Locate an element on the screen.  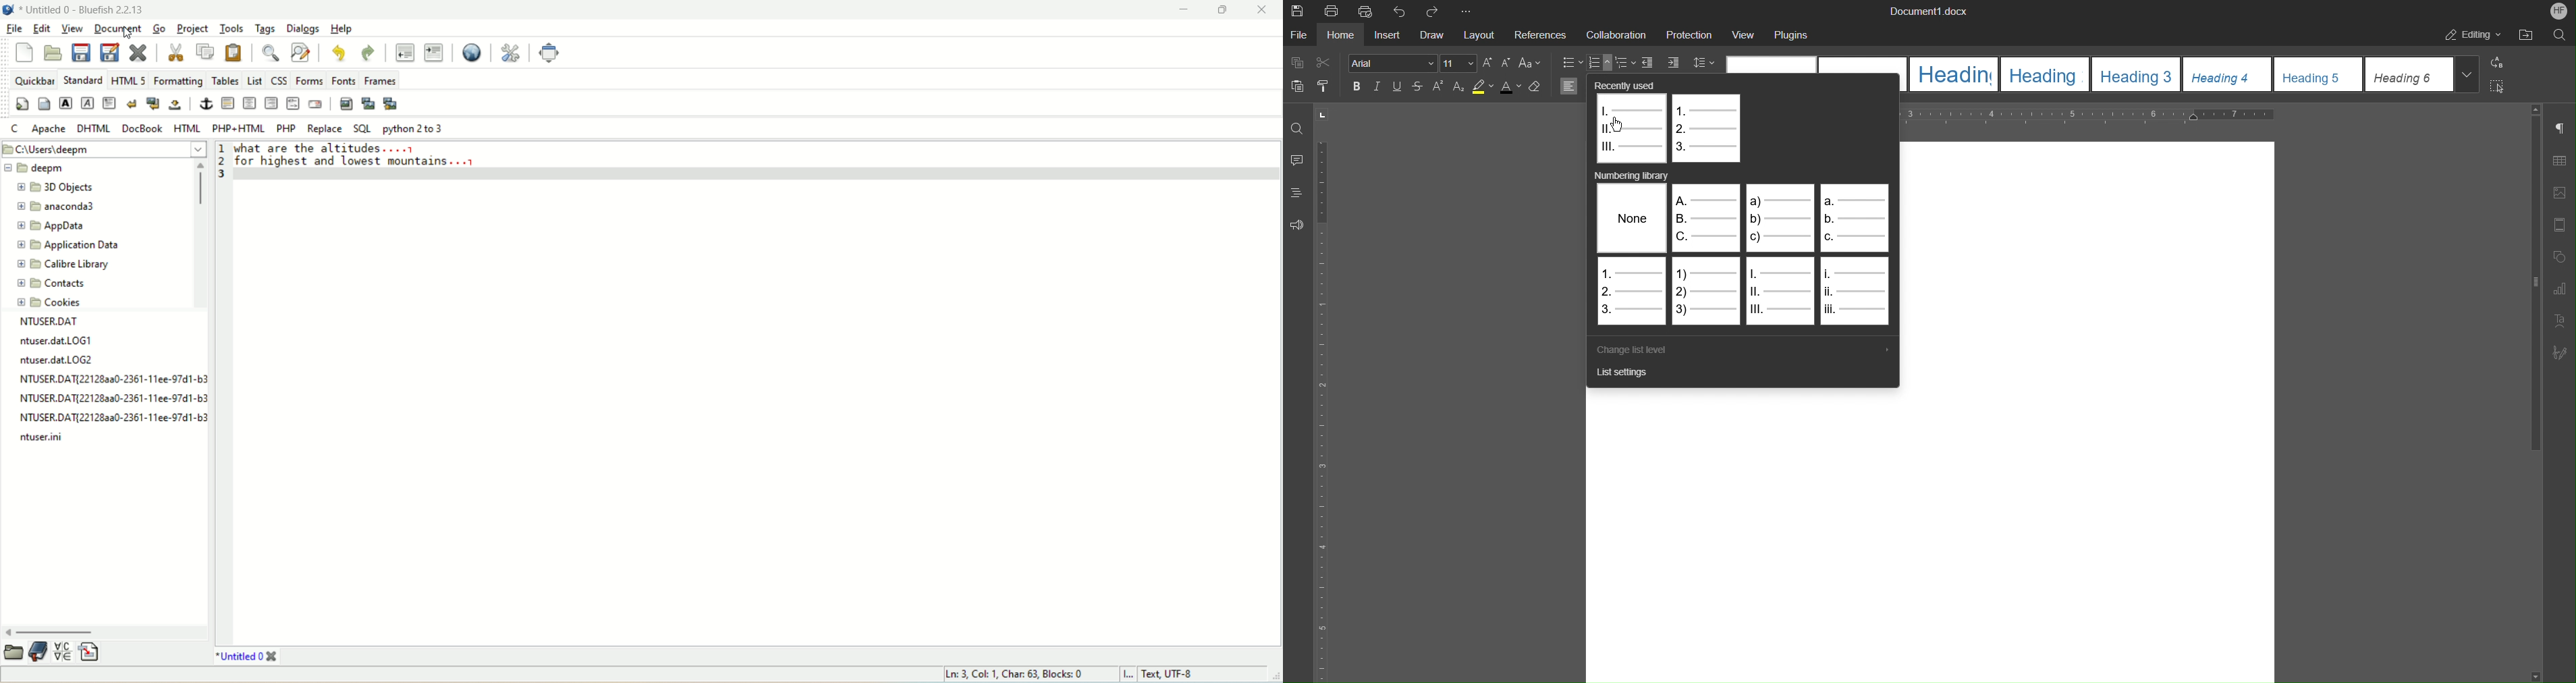
Highlight is located at coordinates (1483, 87).